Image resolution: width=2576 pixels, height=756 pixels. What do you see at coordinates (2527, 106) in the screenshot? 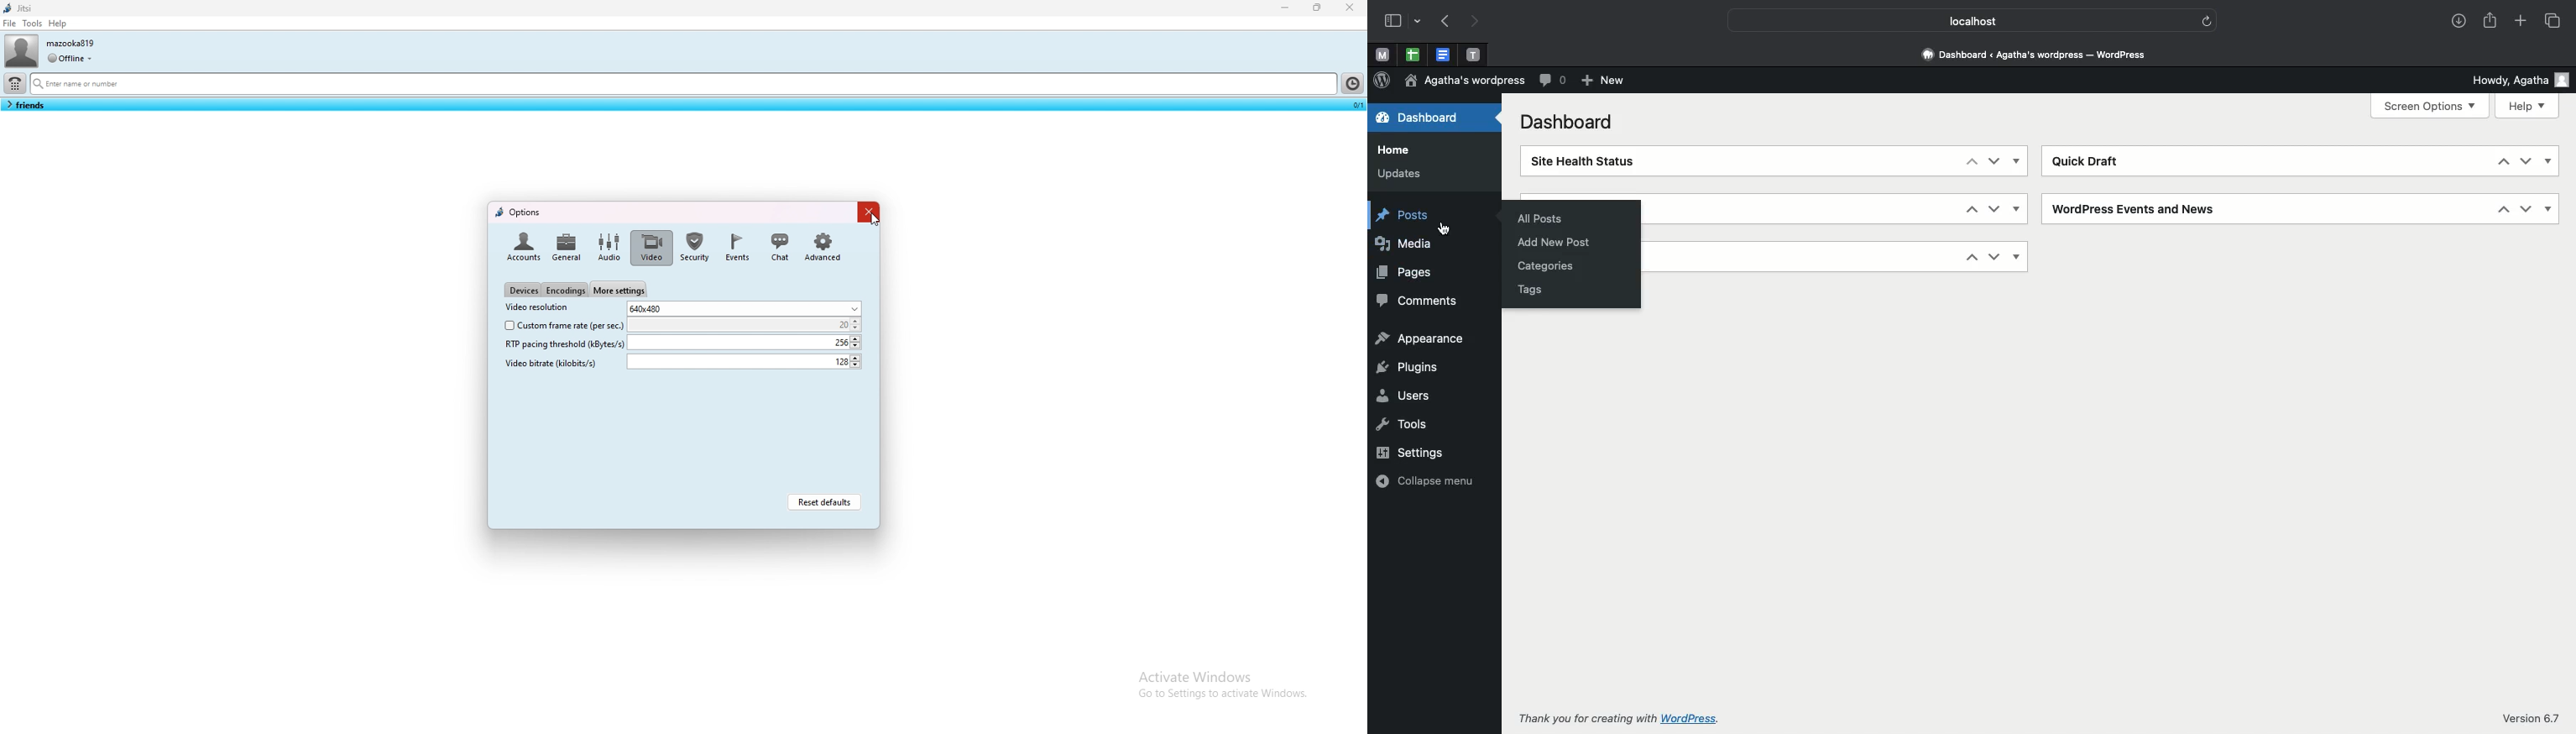
I see `Help` at bounding box center [2527, 106].